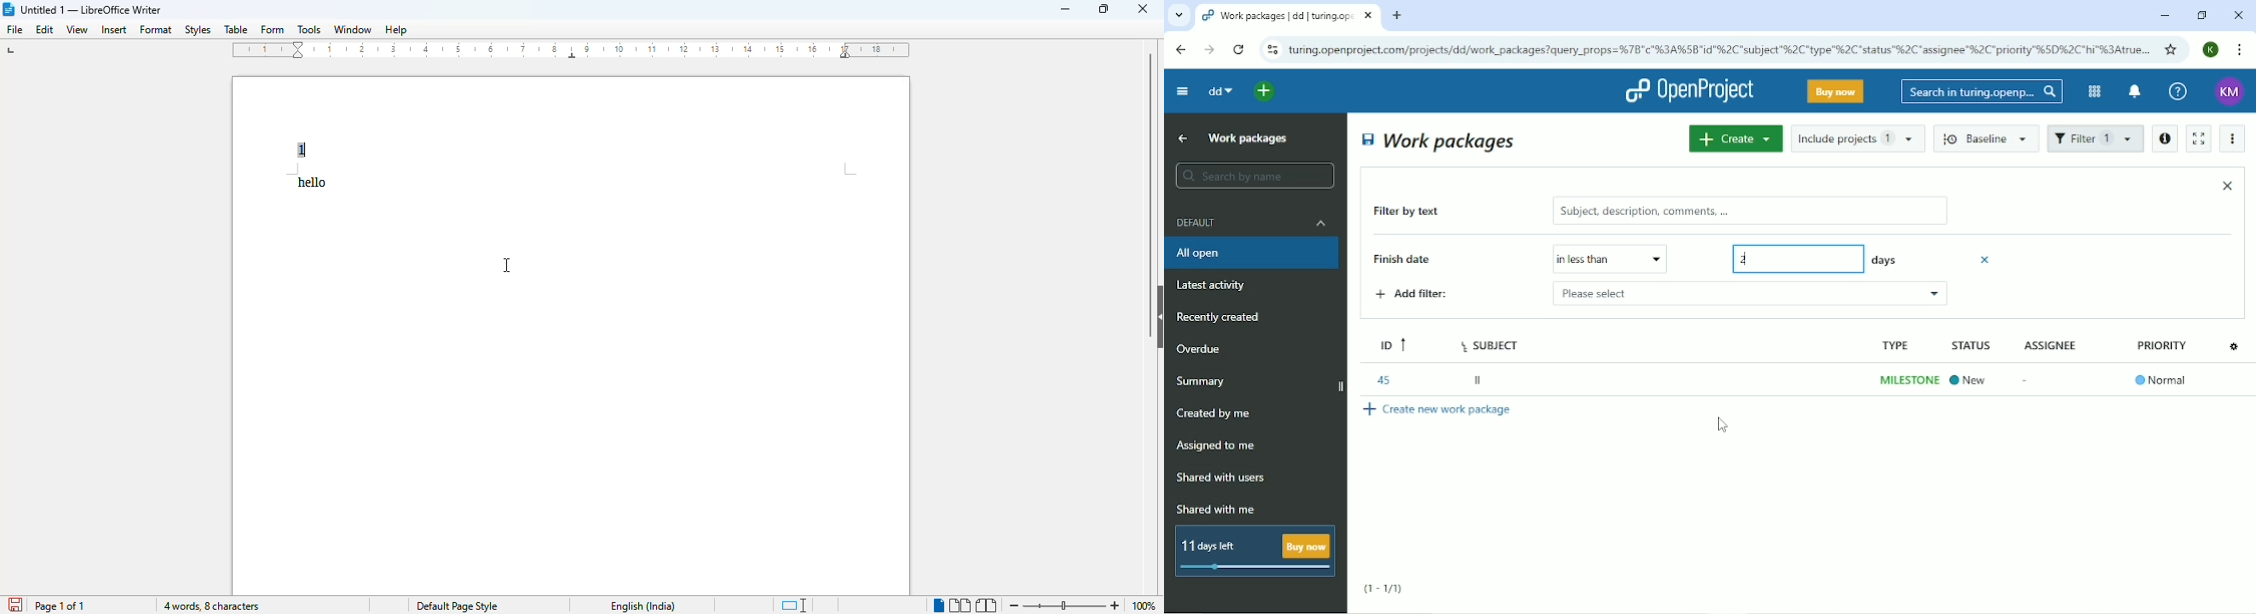 The width and height of the screenshot is (2268, 616). What do you see at coordinates (14, 29) in the screenshot?
I see `file` at bounding box center [14, 29].